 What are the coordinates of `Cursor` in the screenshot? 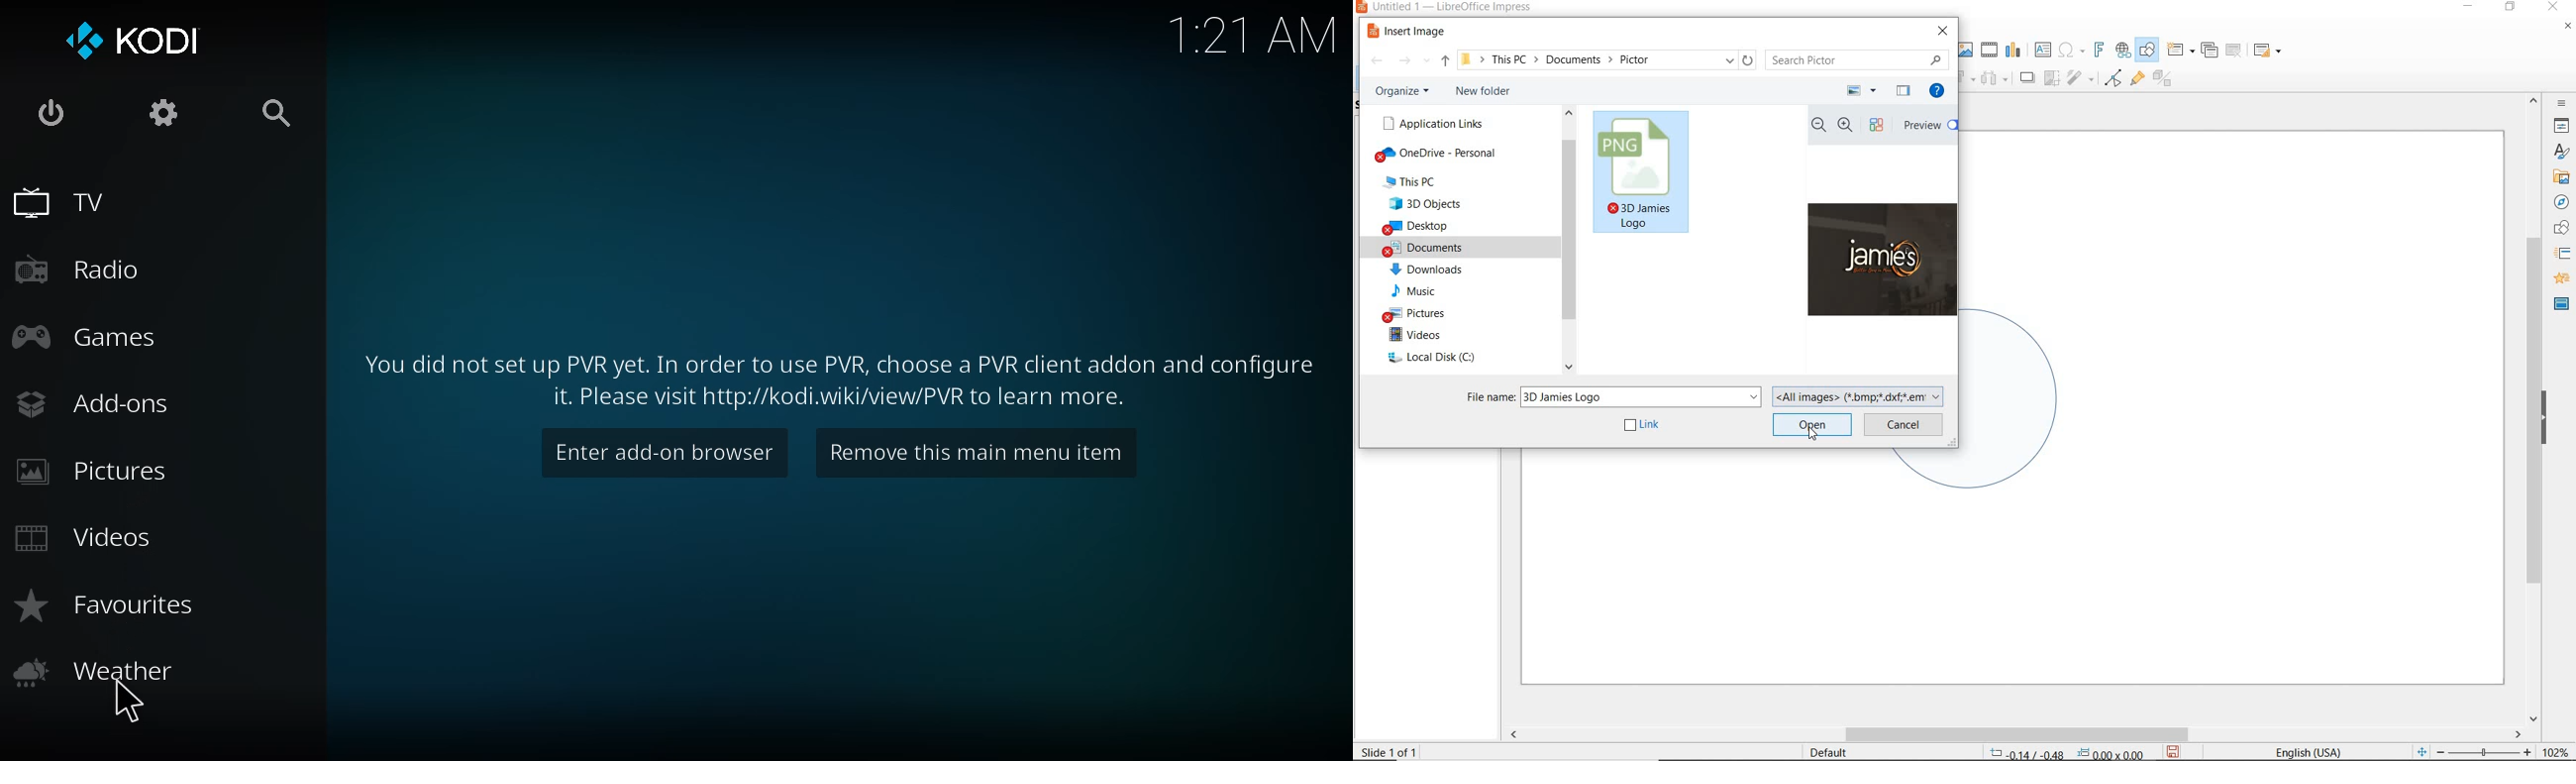 It's located at (1813, 433).